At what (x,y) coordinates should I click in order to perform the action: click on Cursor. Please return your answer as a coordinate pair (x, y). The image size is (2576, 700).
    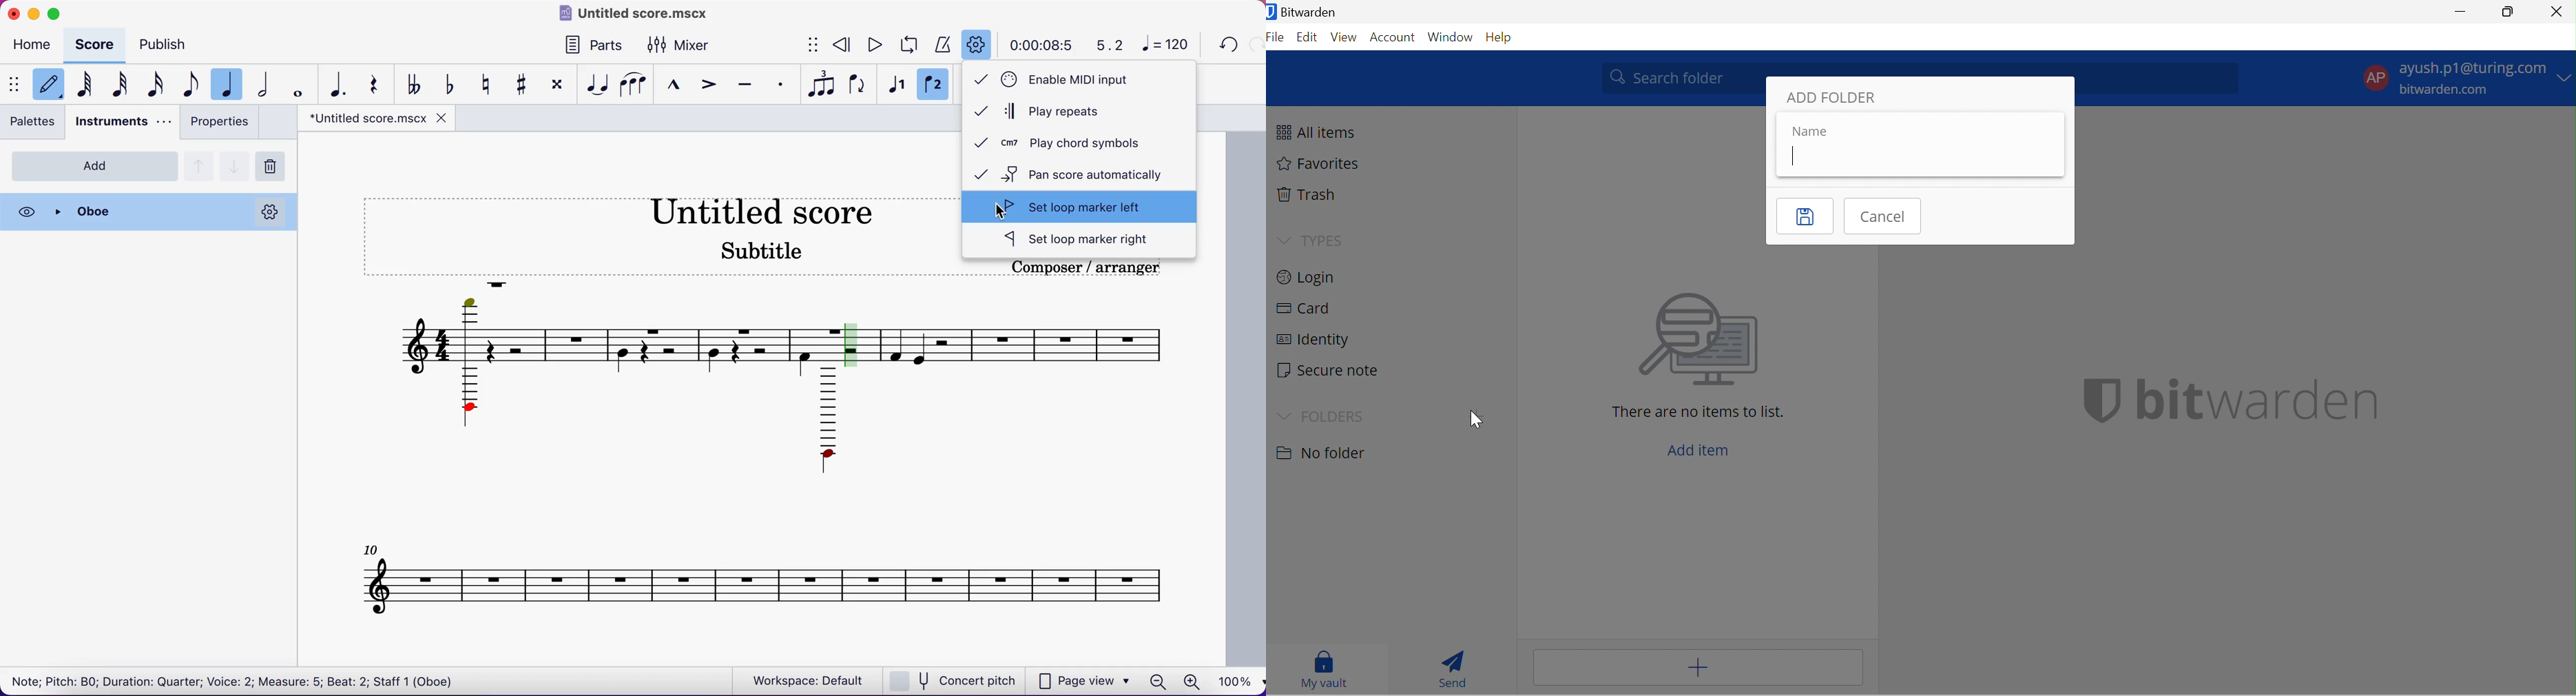
    Looking at the image, I should click on (1479, 420).